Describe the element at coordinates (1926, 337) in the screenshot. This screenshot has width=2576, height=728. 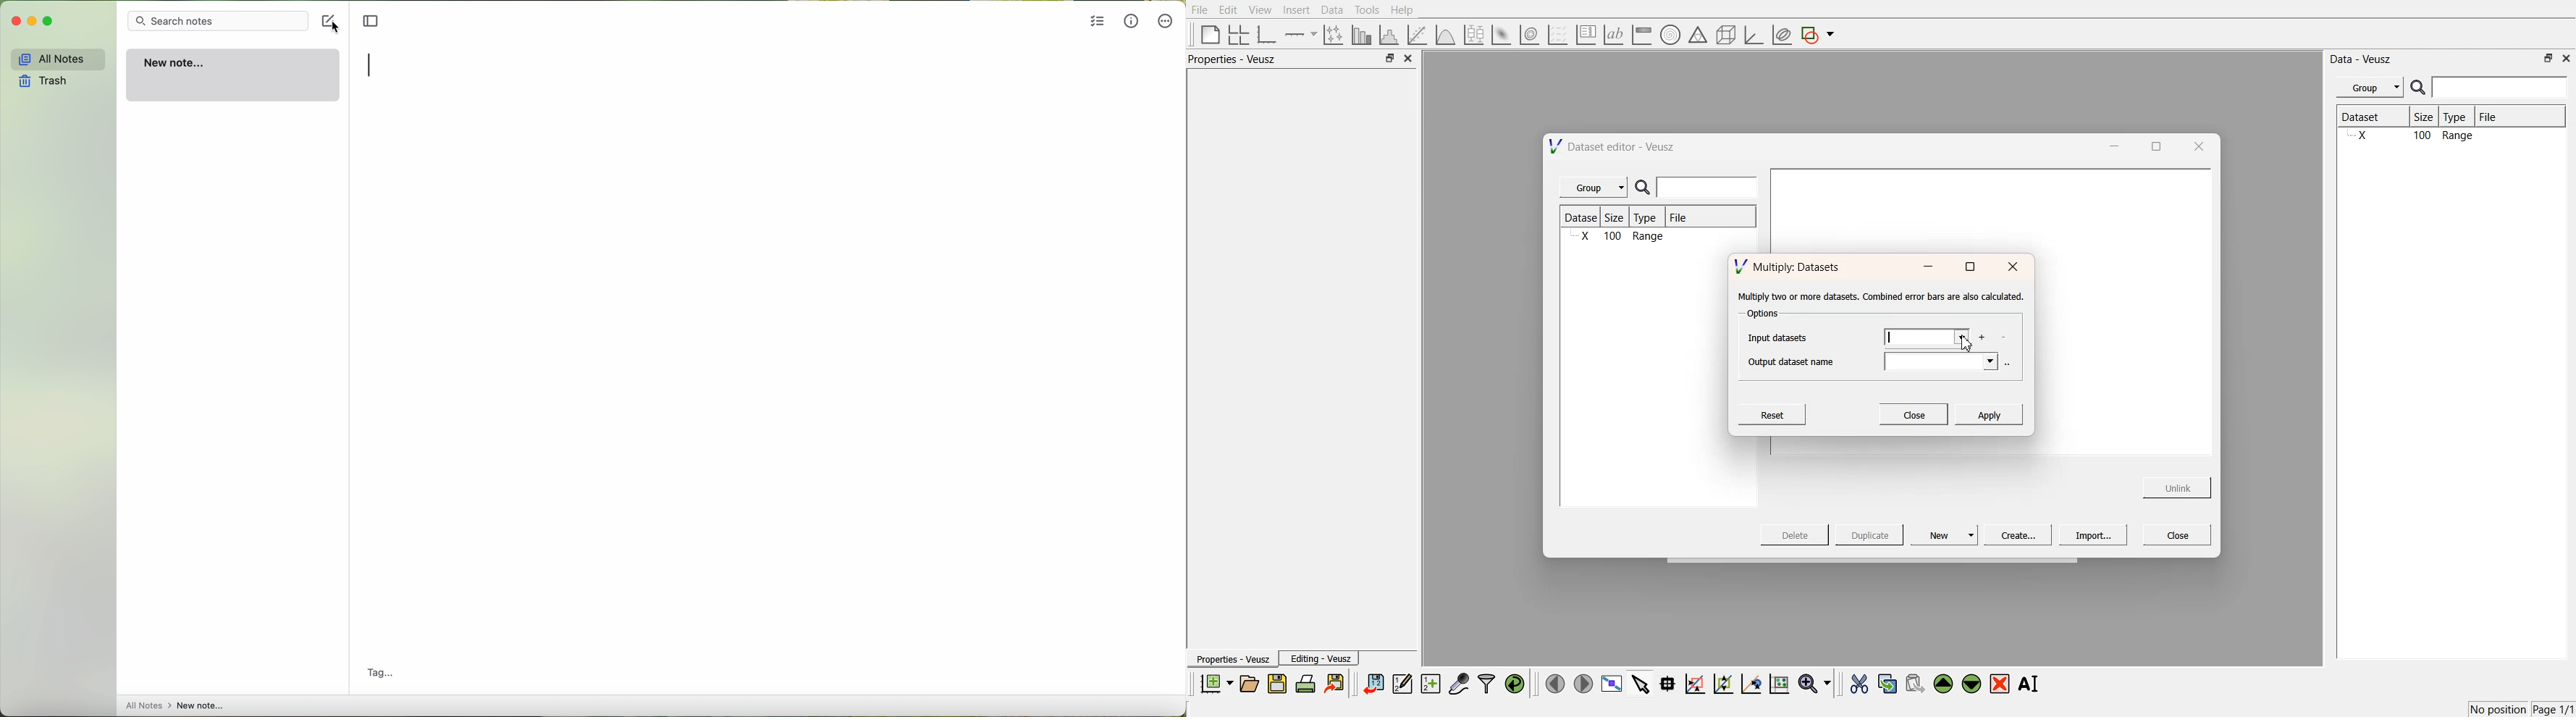
I see `imput datsets field` at that location.